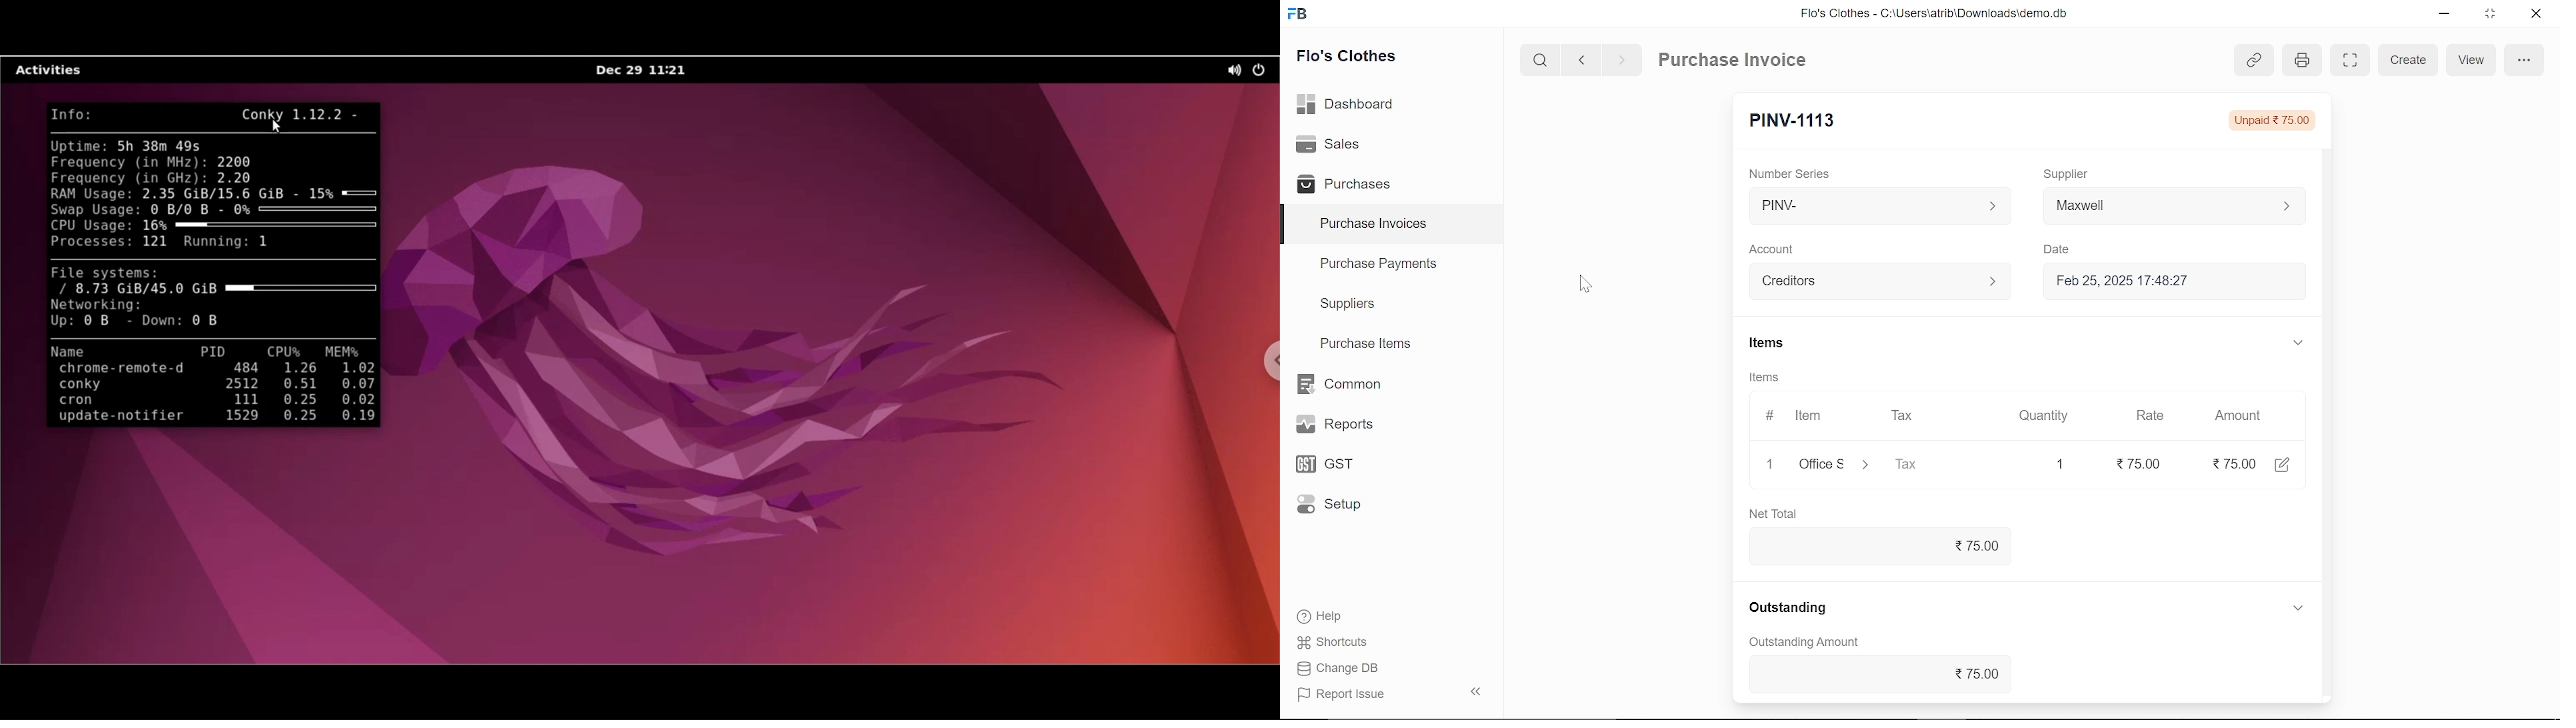  What do you see at coordinates (2270, 120) in the screenshot?
I see `not submitted` at bounding box center [2270, 120].